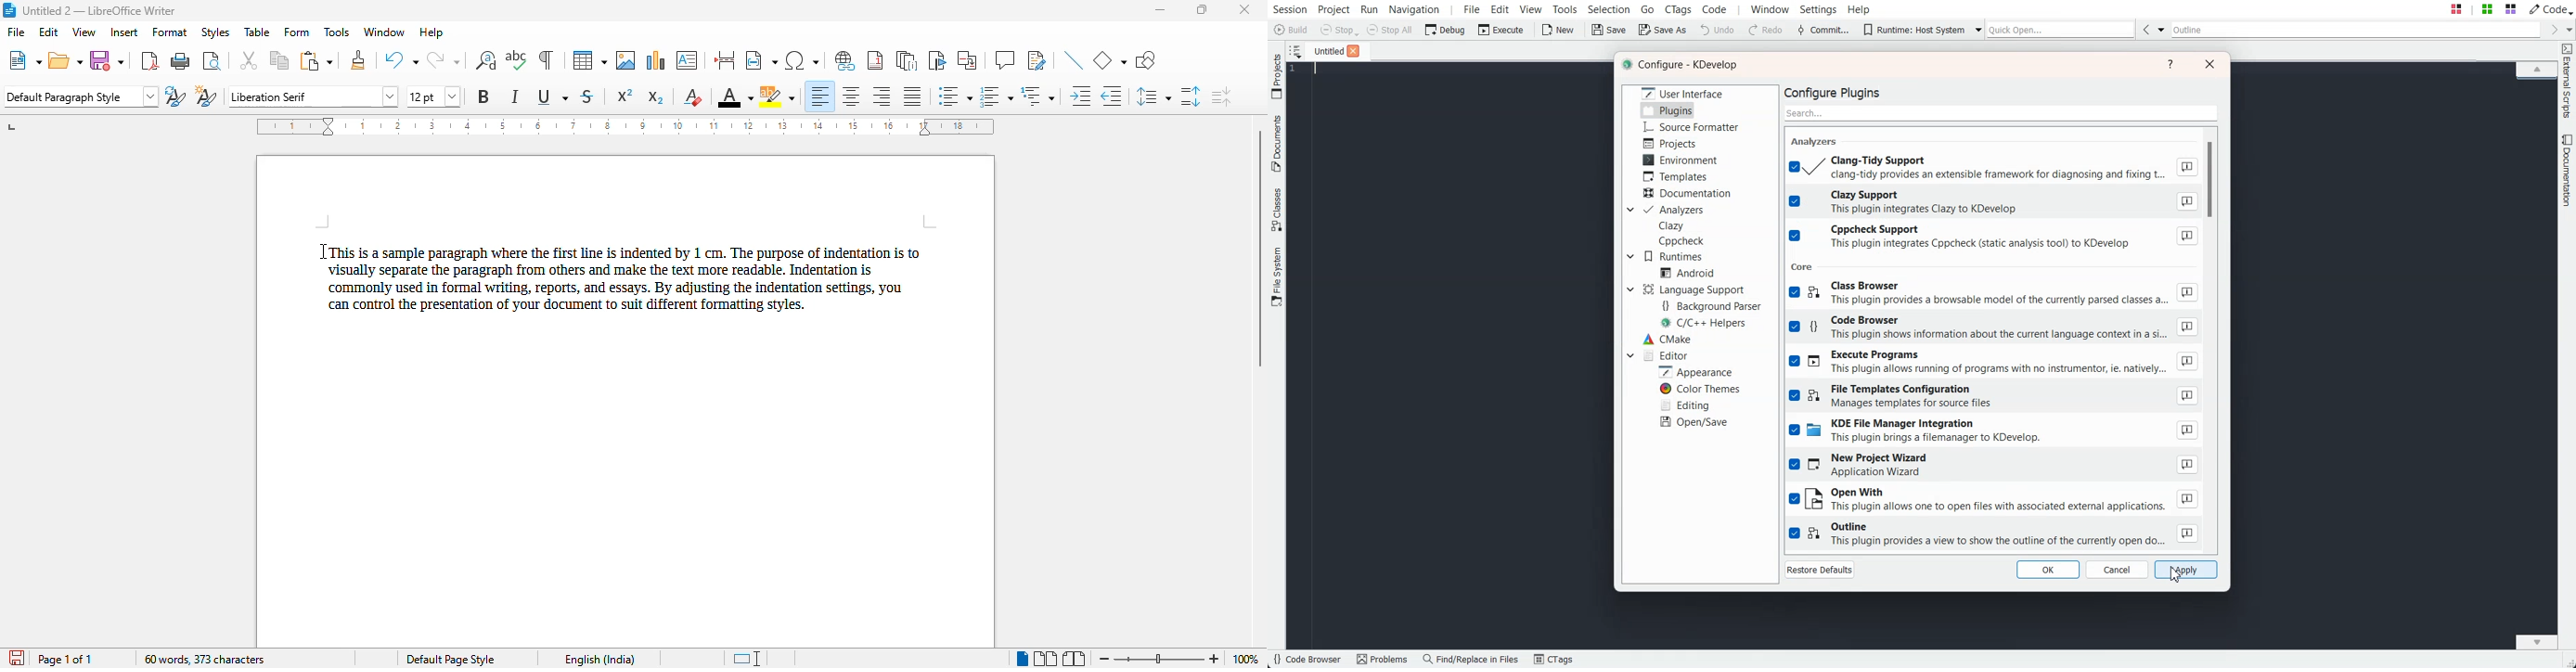  I want to click on font size, so click(432, 96).